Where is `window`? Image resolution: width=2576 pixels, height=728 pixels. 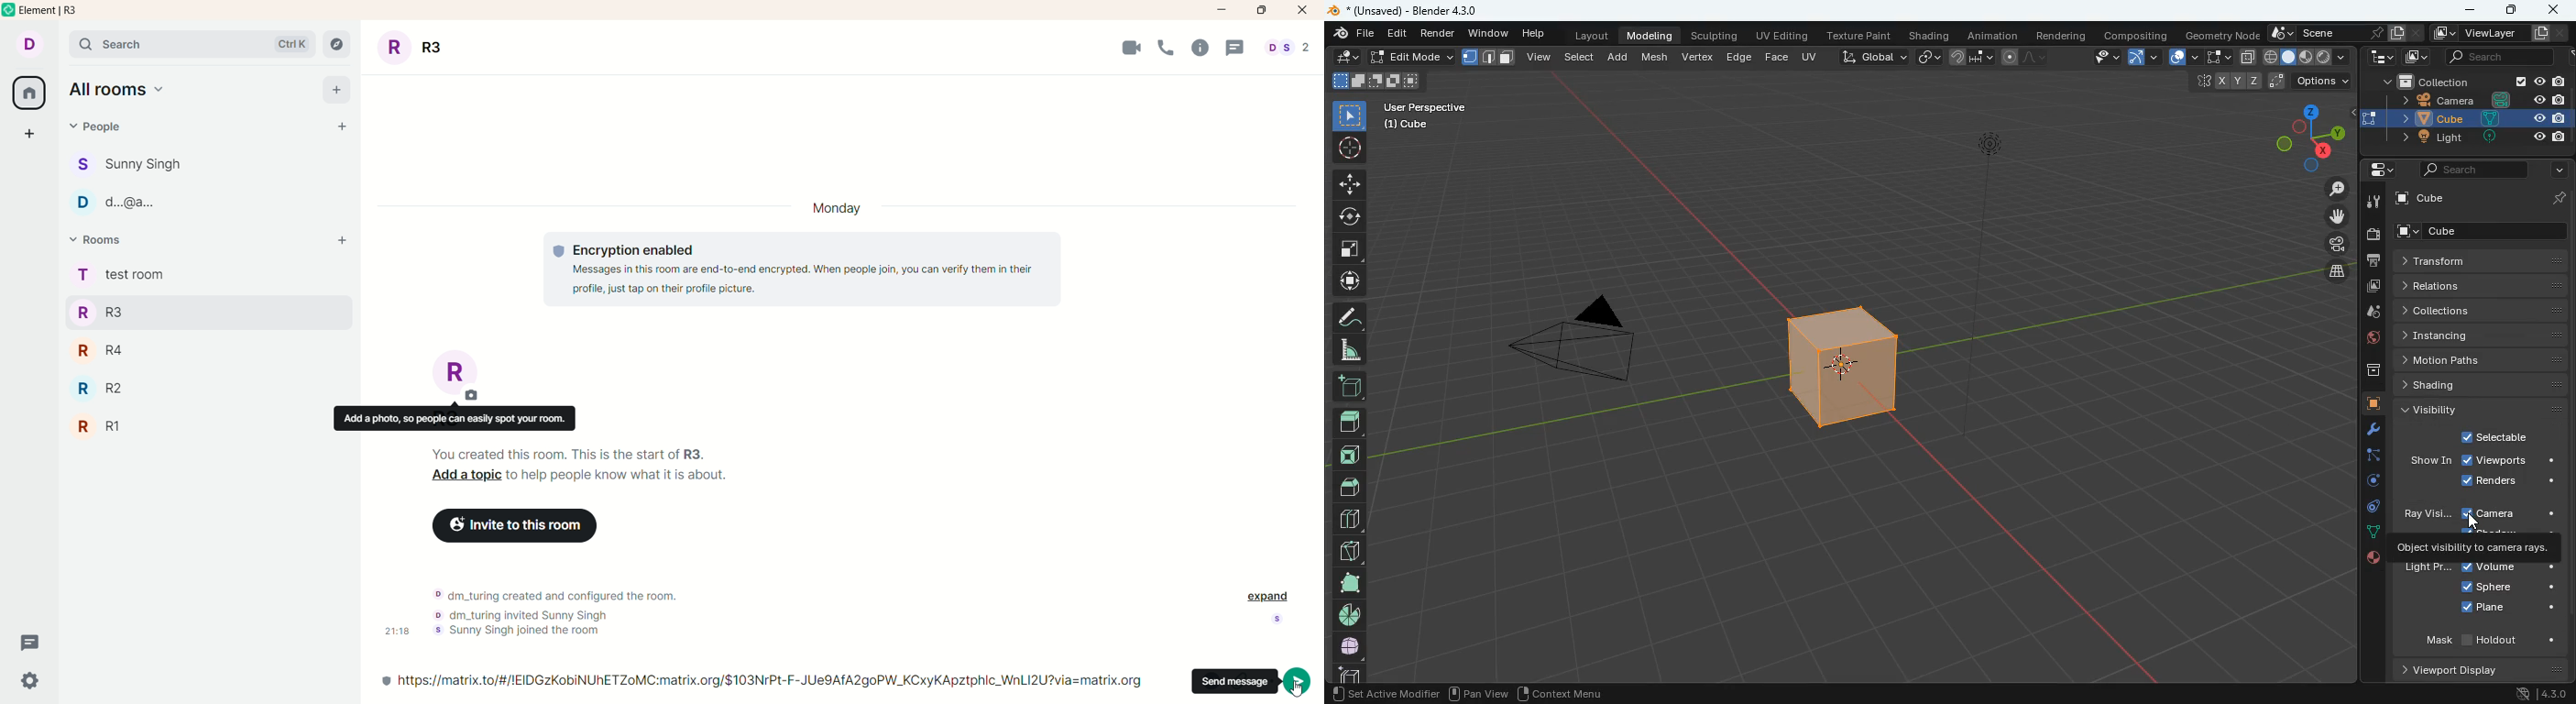
window is located at coordinates (1486, 34).